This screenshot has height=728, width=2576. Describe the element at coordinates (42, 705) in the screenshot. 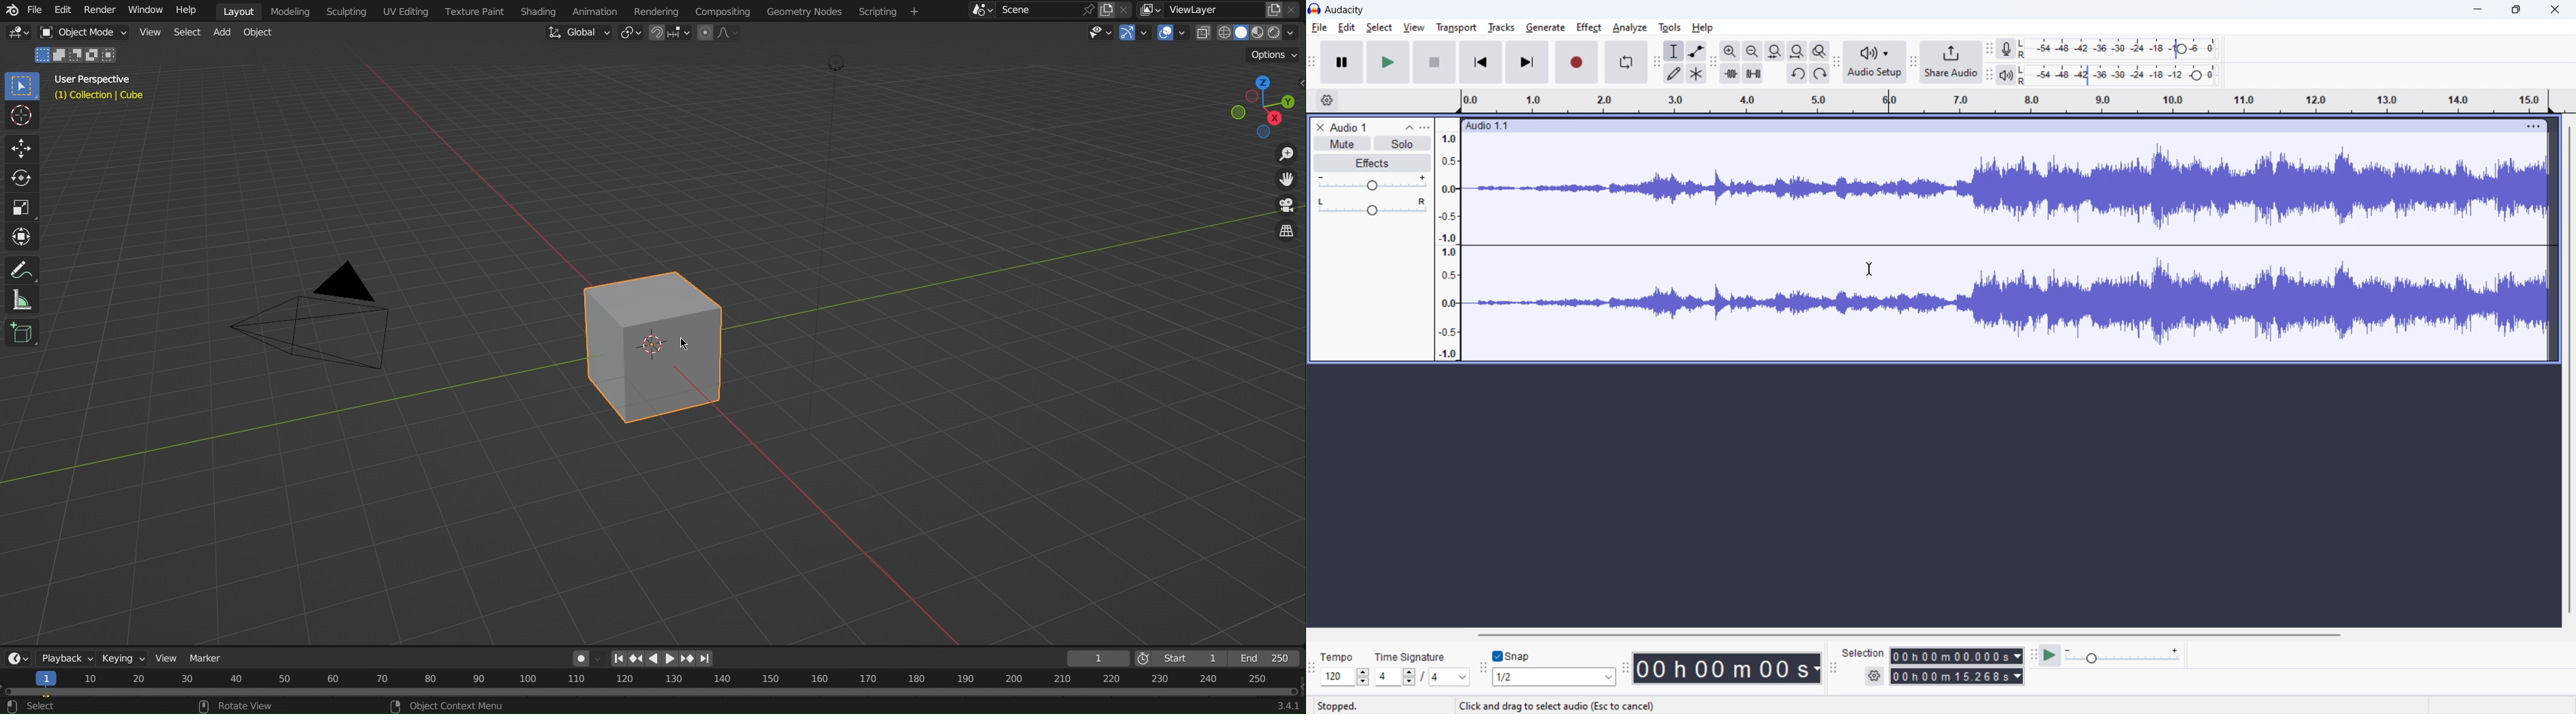

I see `select` at that location.